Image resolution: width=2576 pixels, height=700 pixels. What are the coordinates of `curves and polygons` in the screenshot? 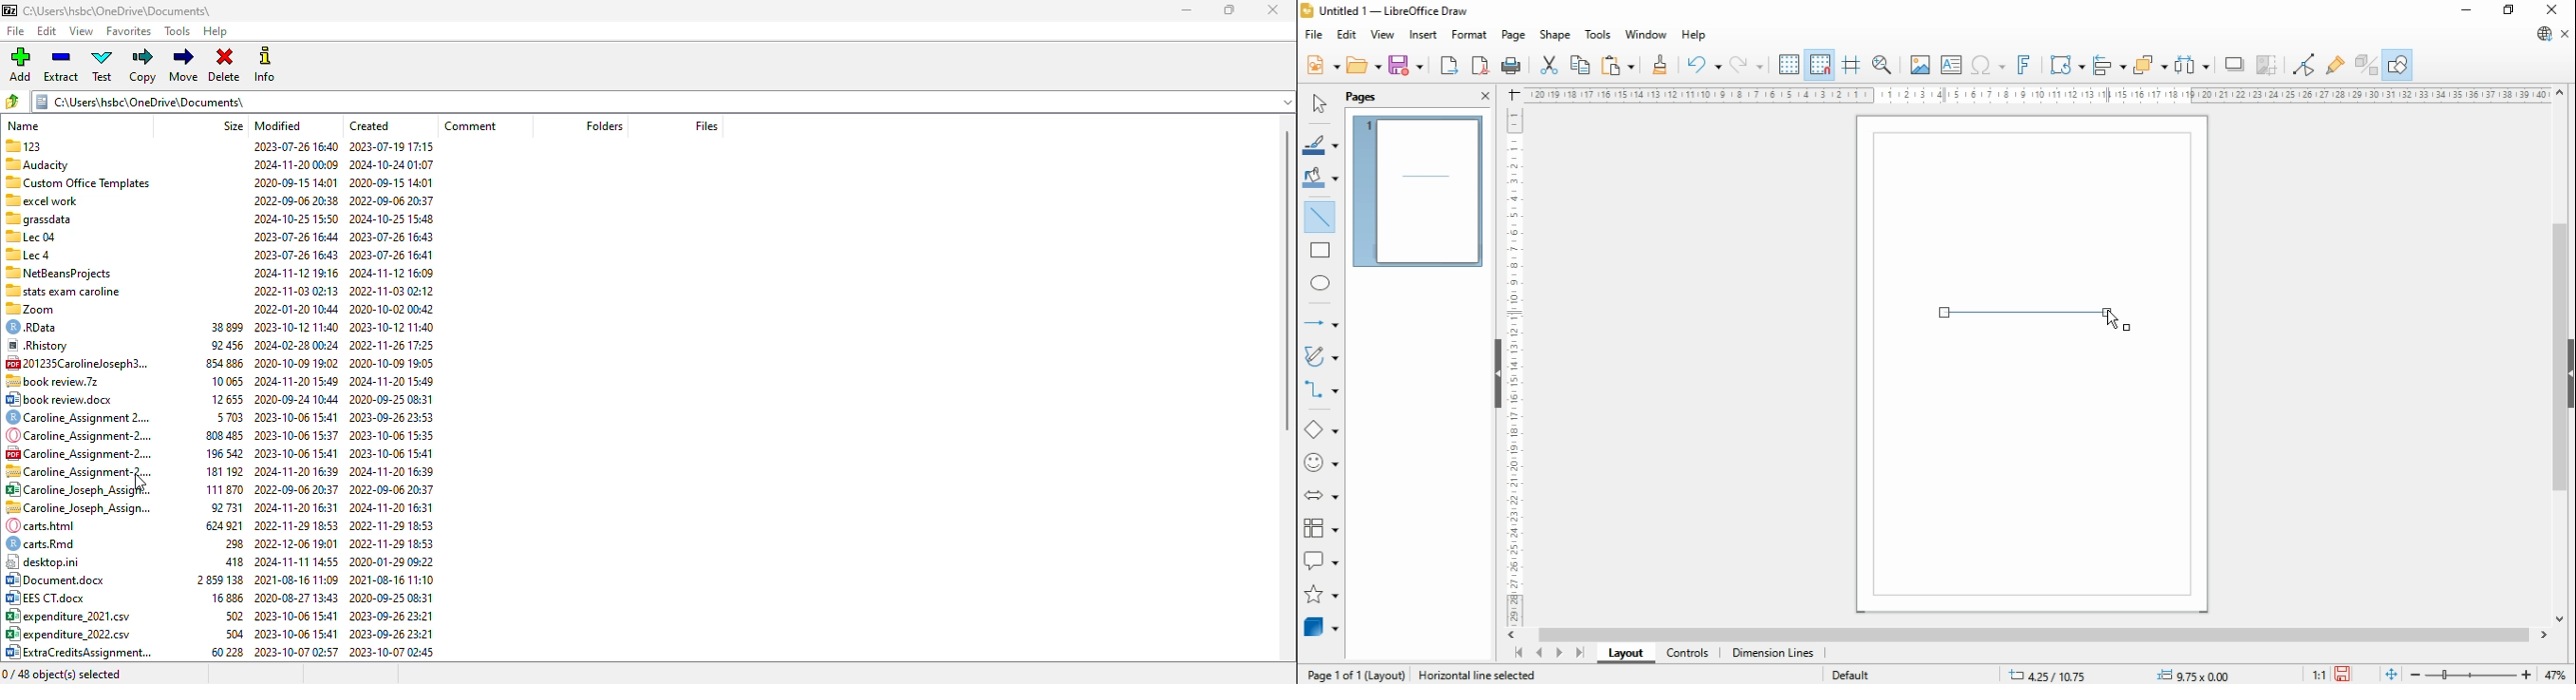 It's located at (1322, 355).